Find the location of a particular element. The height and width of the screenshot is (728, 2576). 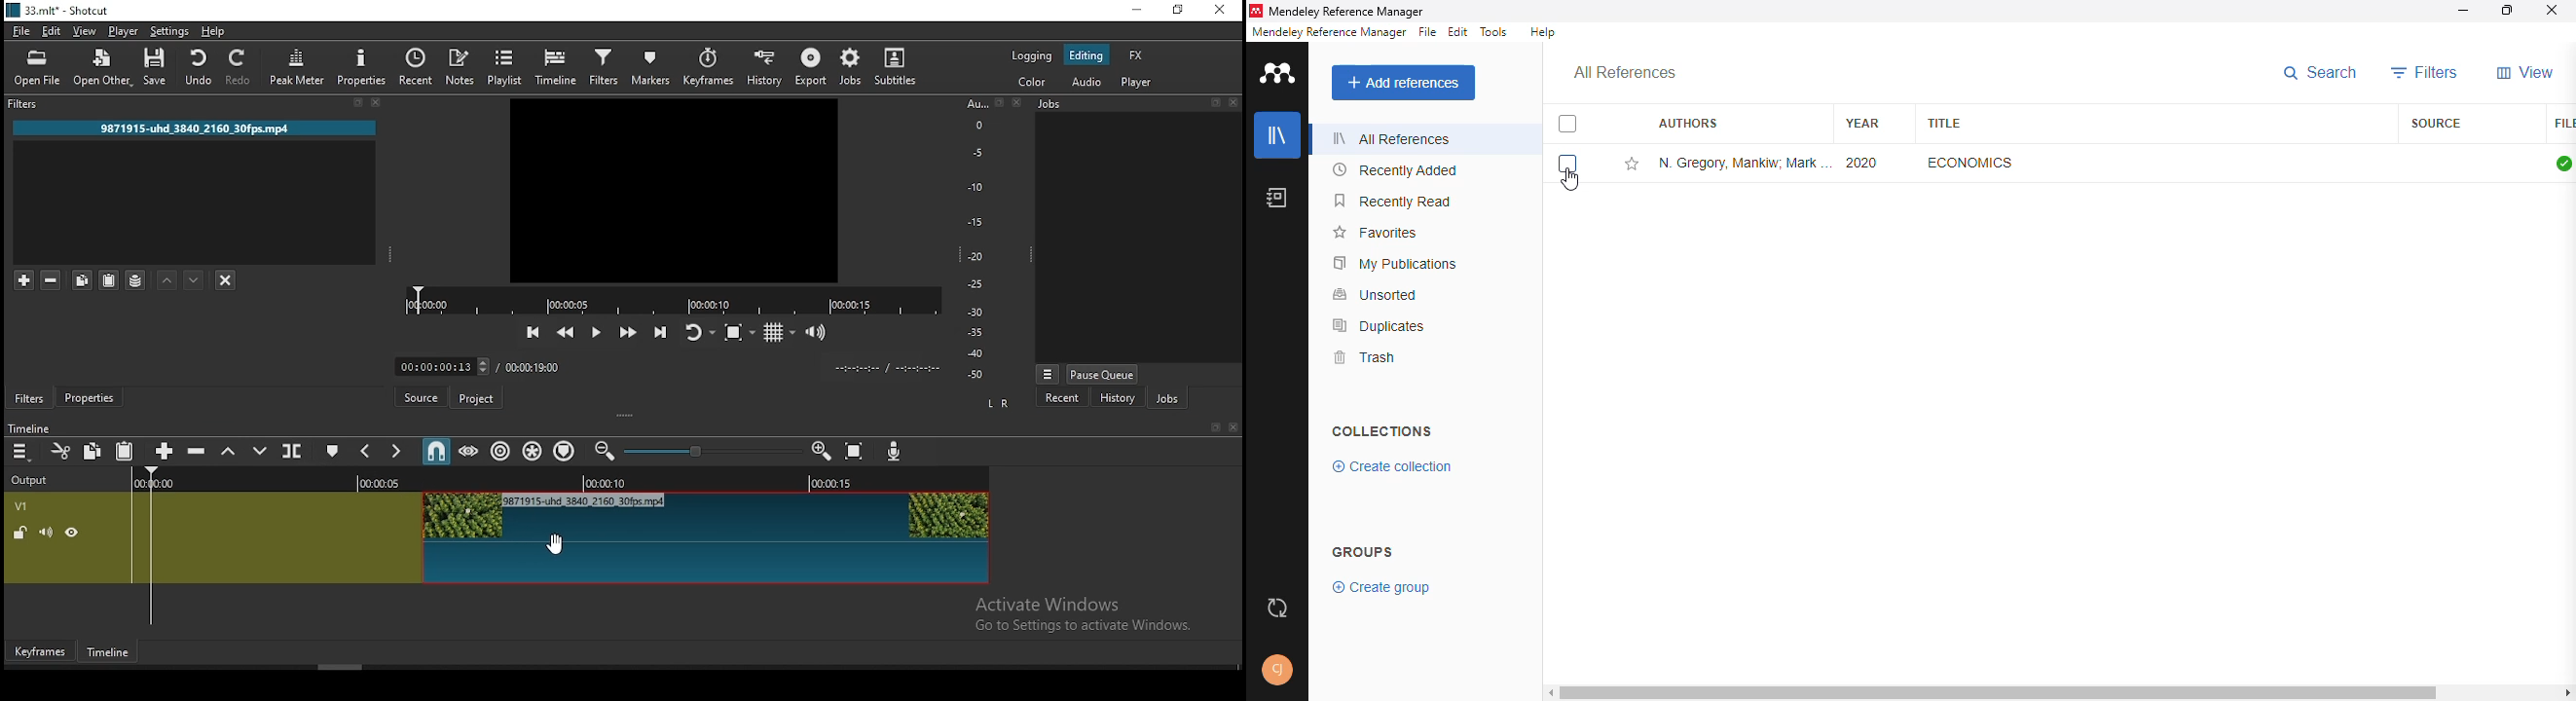

append is located at coordinates (166, 451).